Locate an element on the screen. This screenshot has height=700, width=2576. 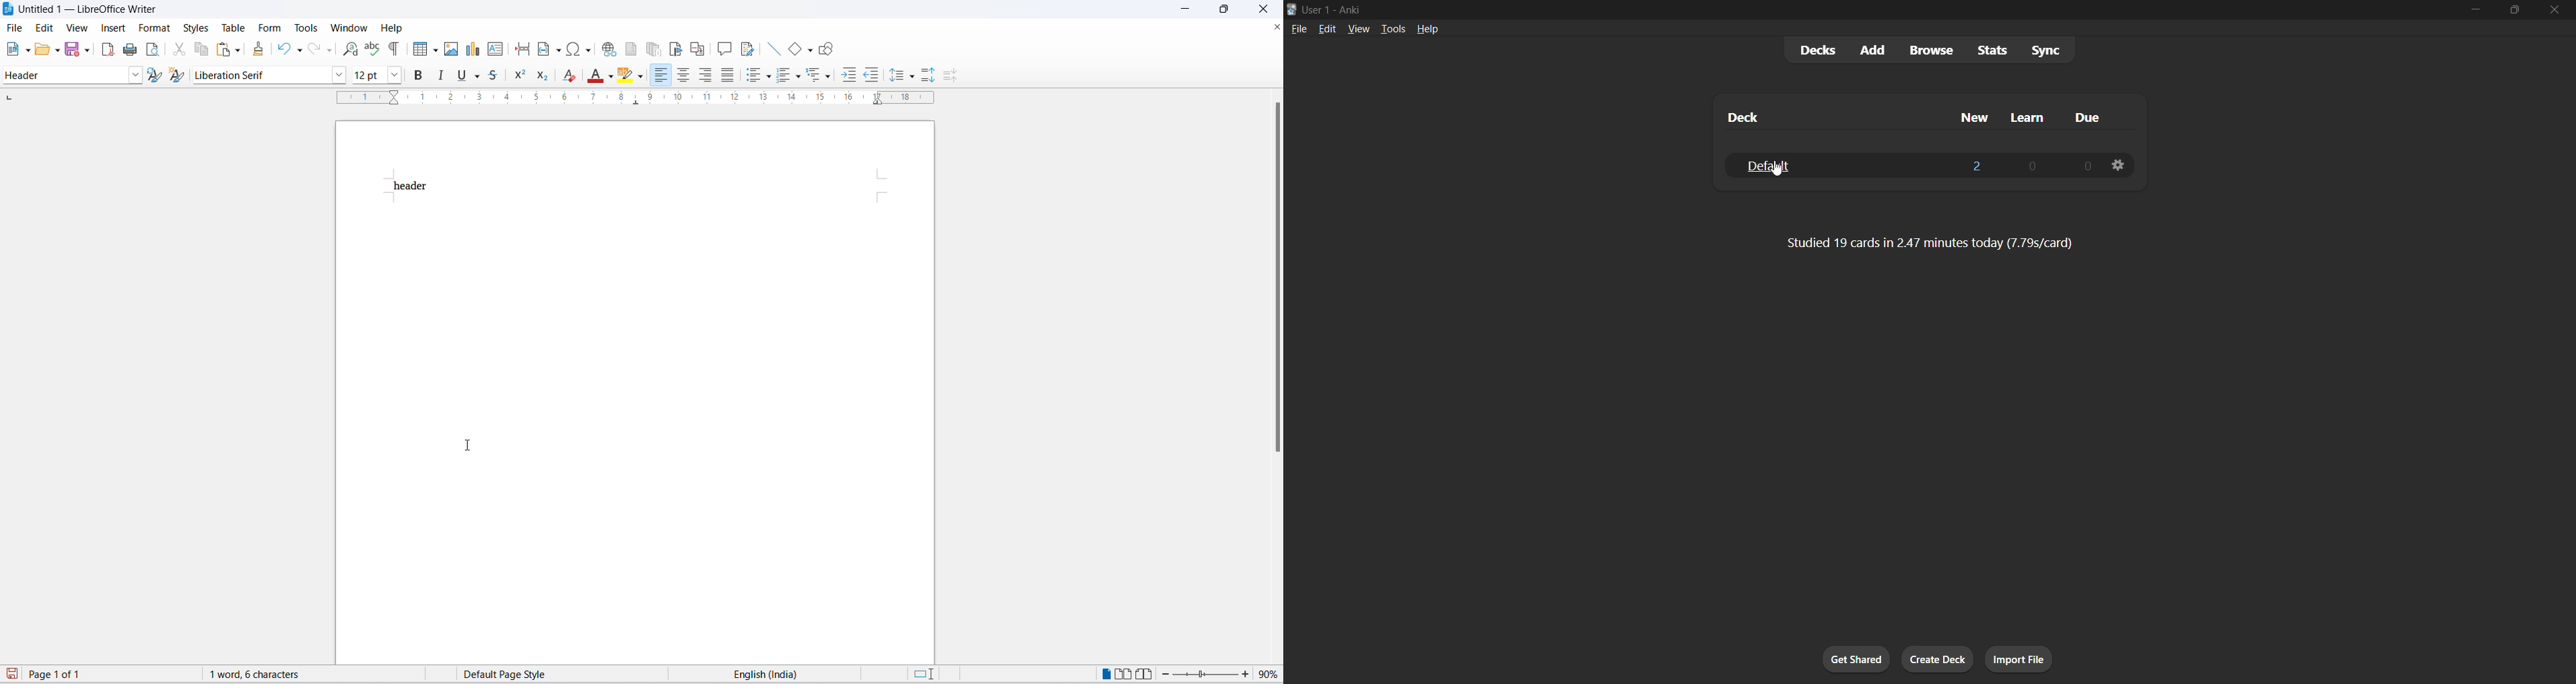
decks is located at coordinates (1817, 50).